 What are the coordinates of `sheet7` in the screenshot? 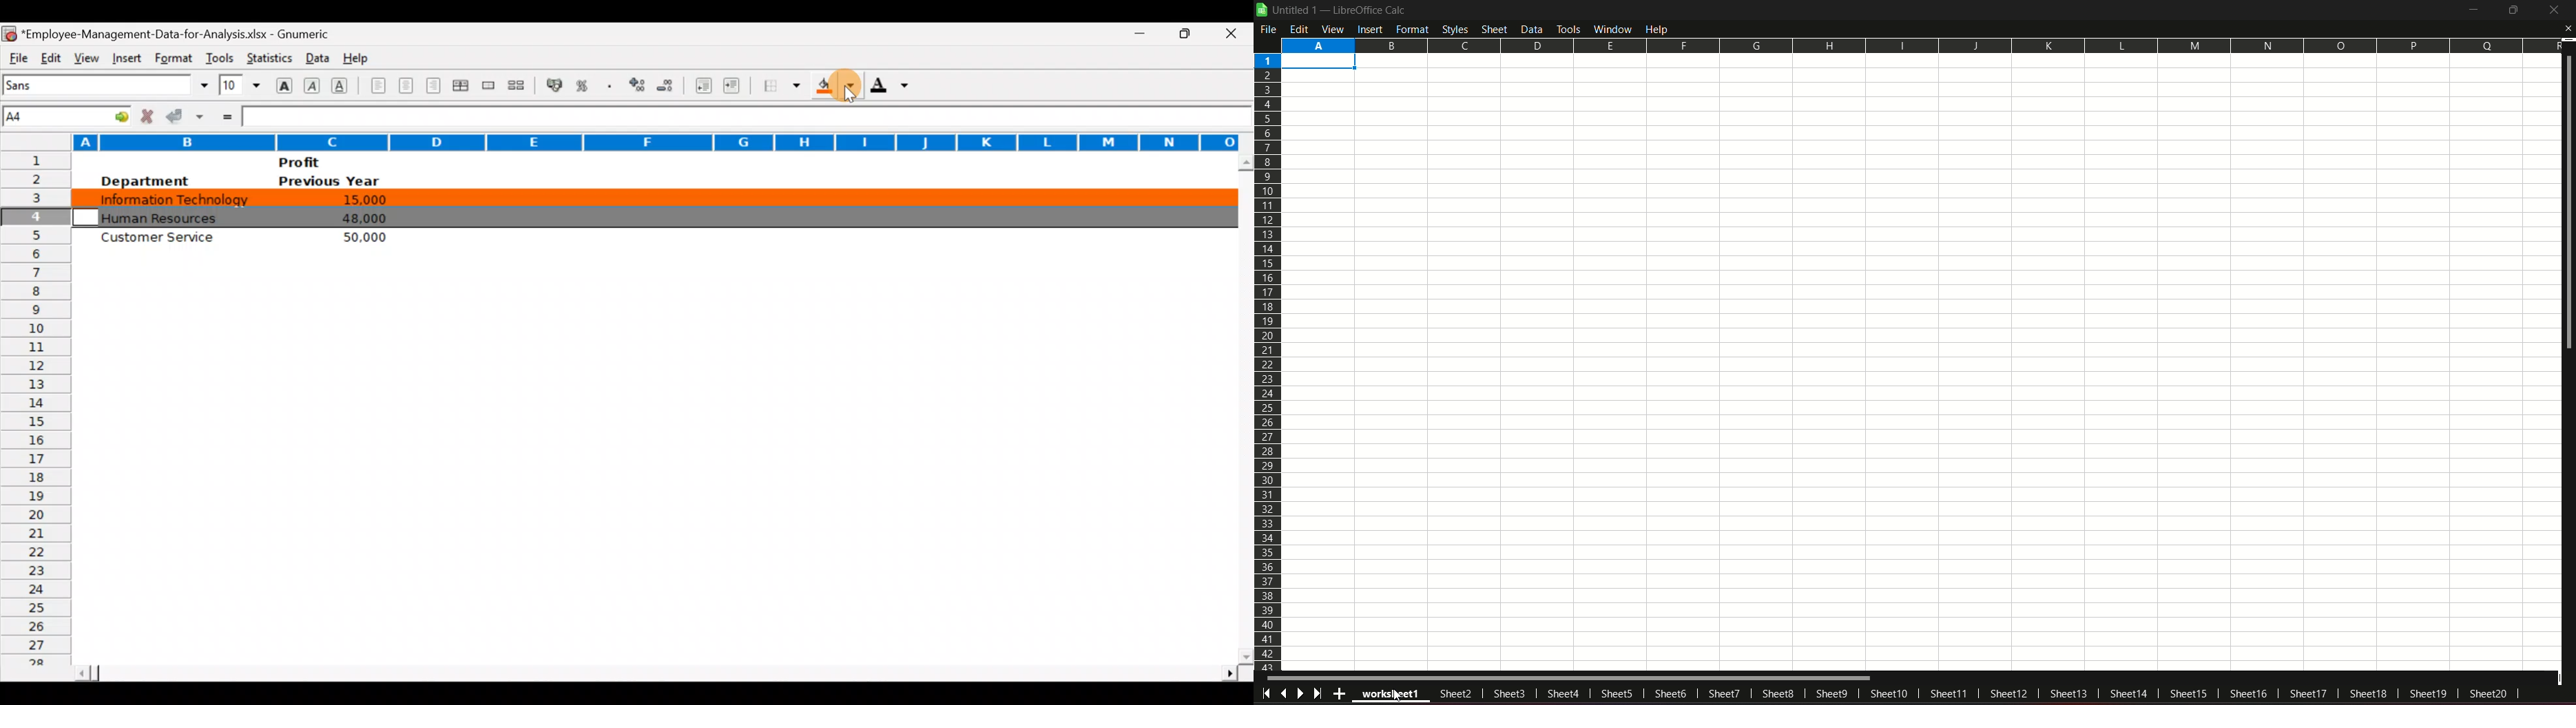 It's located at (1727, 693).